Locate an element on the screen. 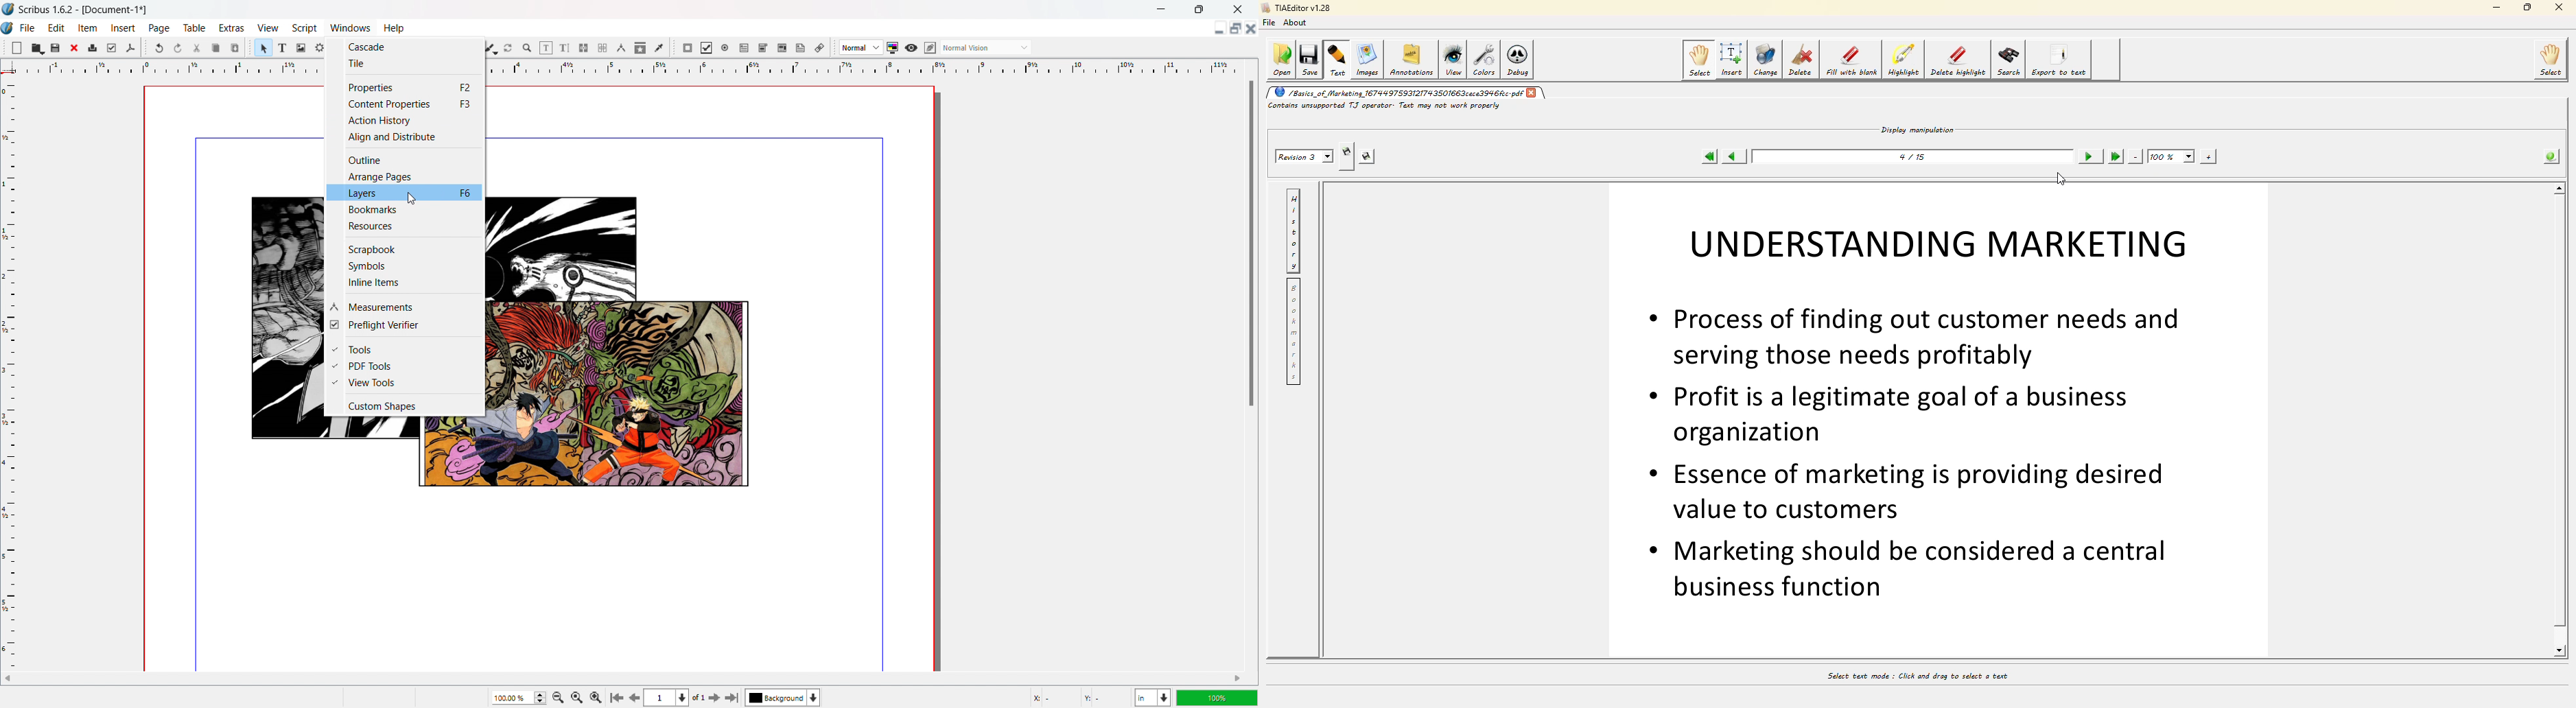  text annotation is located at coordinates (801, 48).